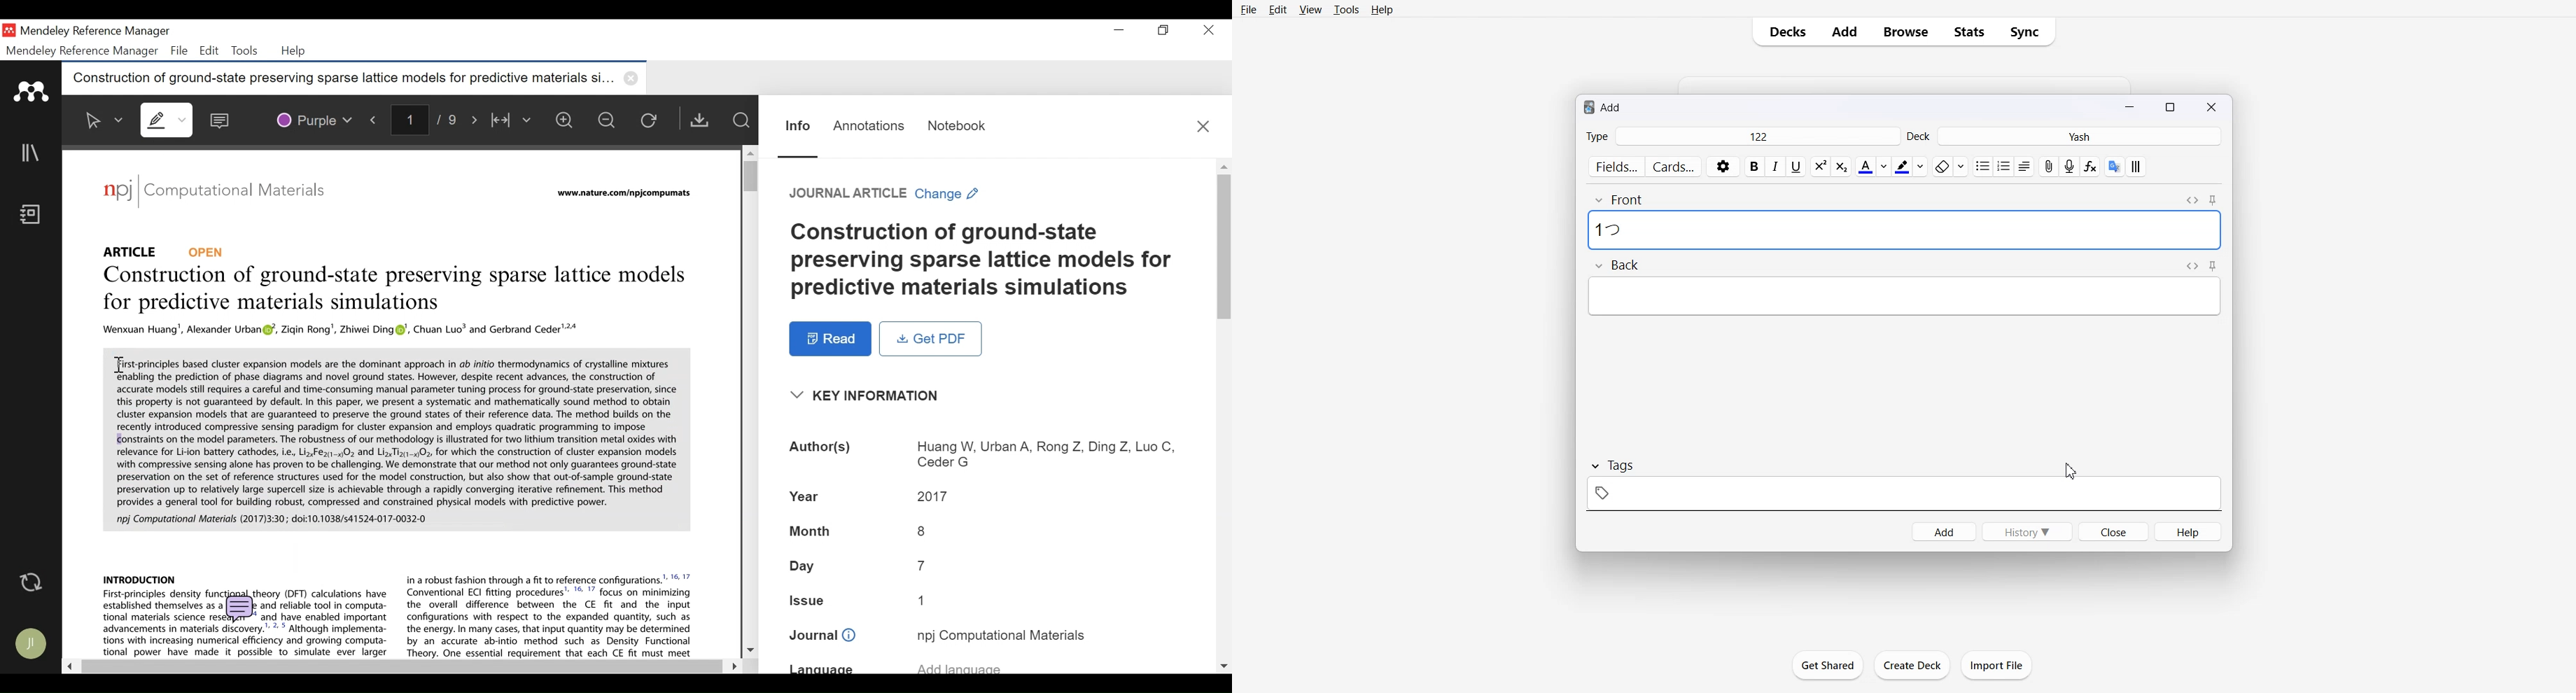 Image resolution: width=2576 pixels, height=700 pixels. Describe the element at coordinates (34, 216) in the screenshot. I see `Notebook` at that location.